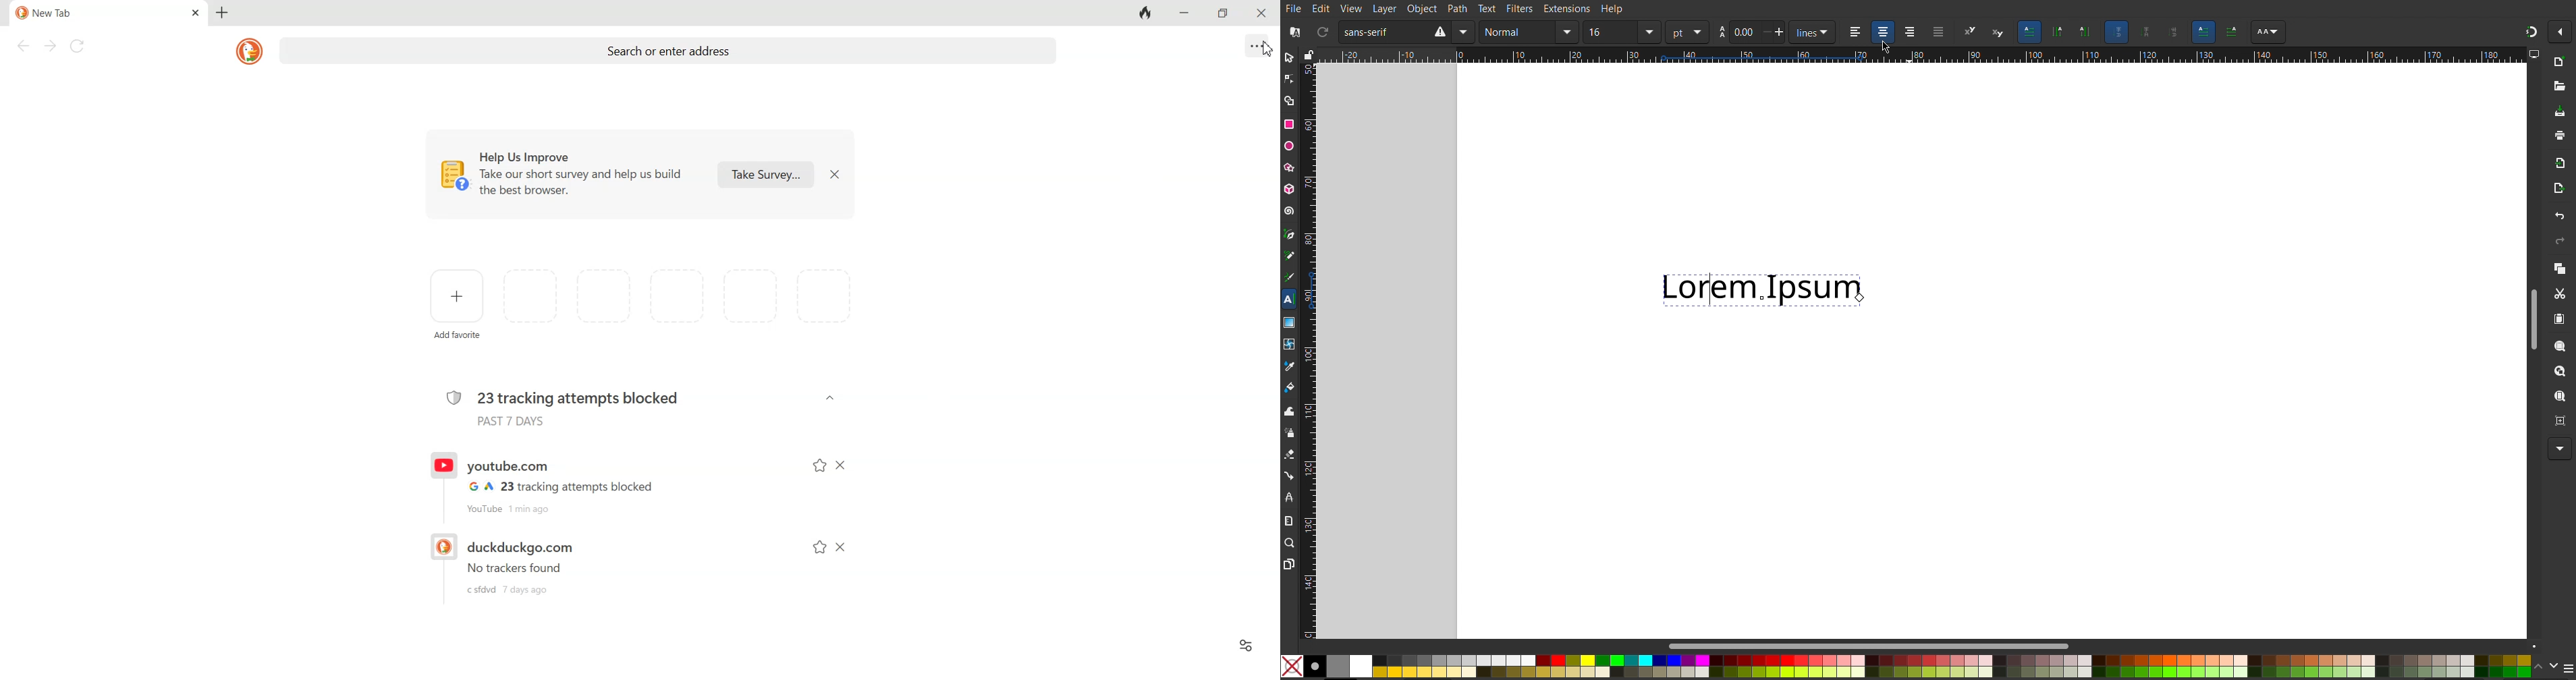  What do you see at coordinates (834, 174) in the screenshot?
I see `Dismiss` at bounding box center [834, 174].